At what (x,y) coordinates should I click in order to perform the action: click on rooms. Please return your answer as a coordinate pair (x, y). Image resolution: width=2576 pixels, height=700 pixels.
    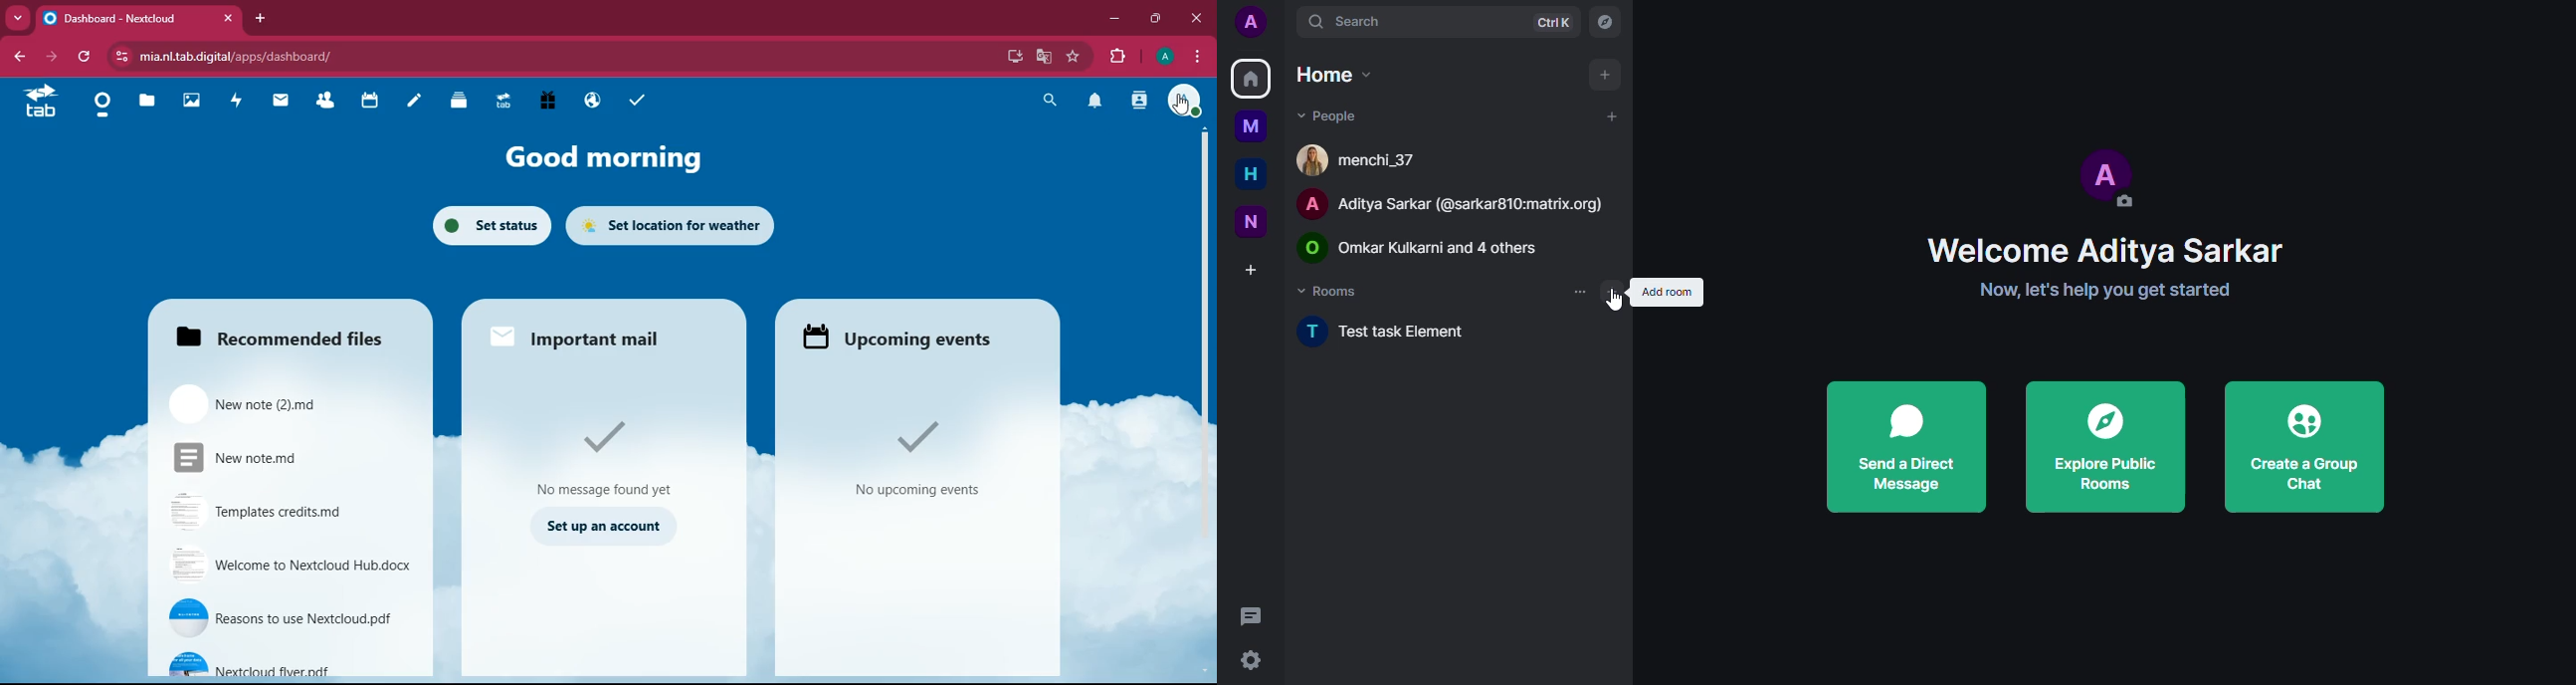
    Looking at the image, I should click on (1331, 290).